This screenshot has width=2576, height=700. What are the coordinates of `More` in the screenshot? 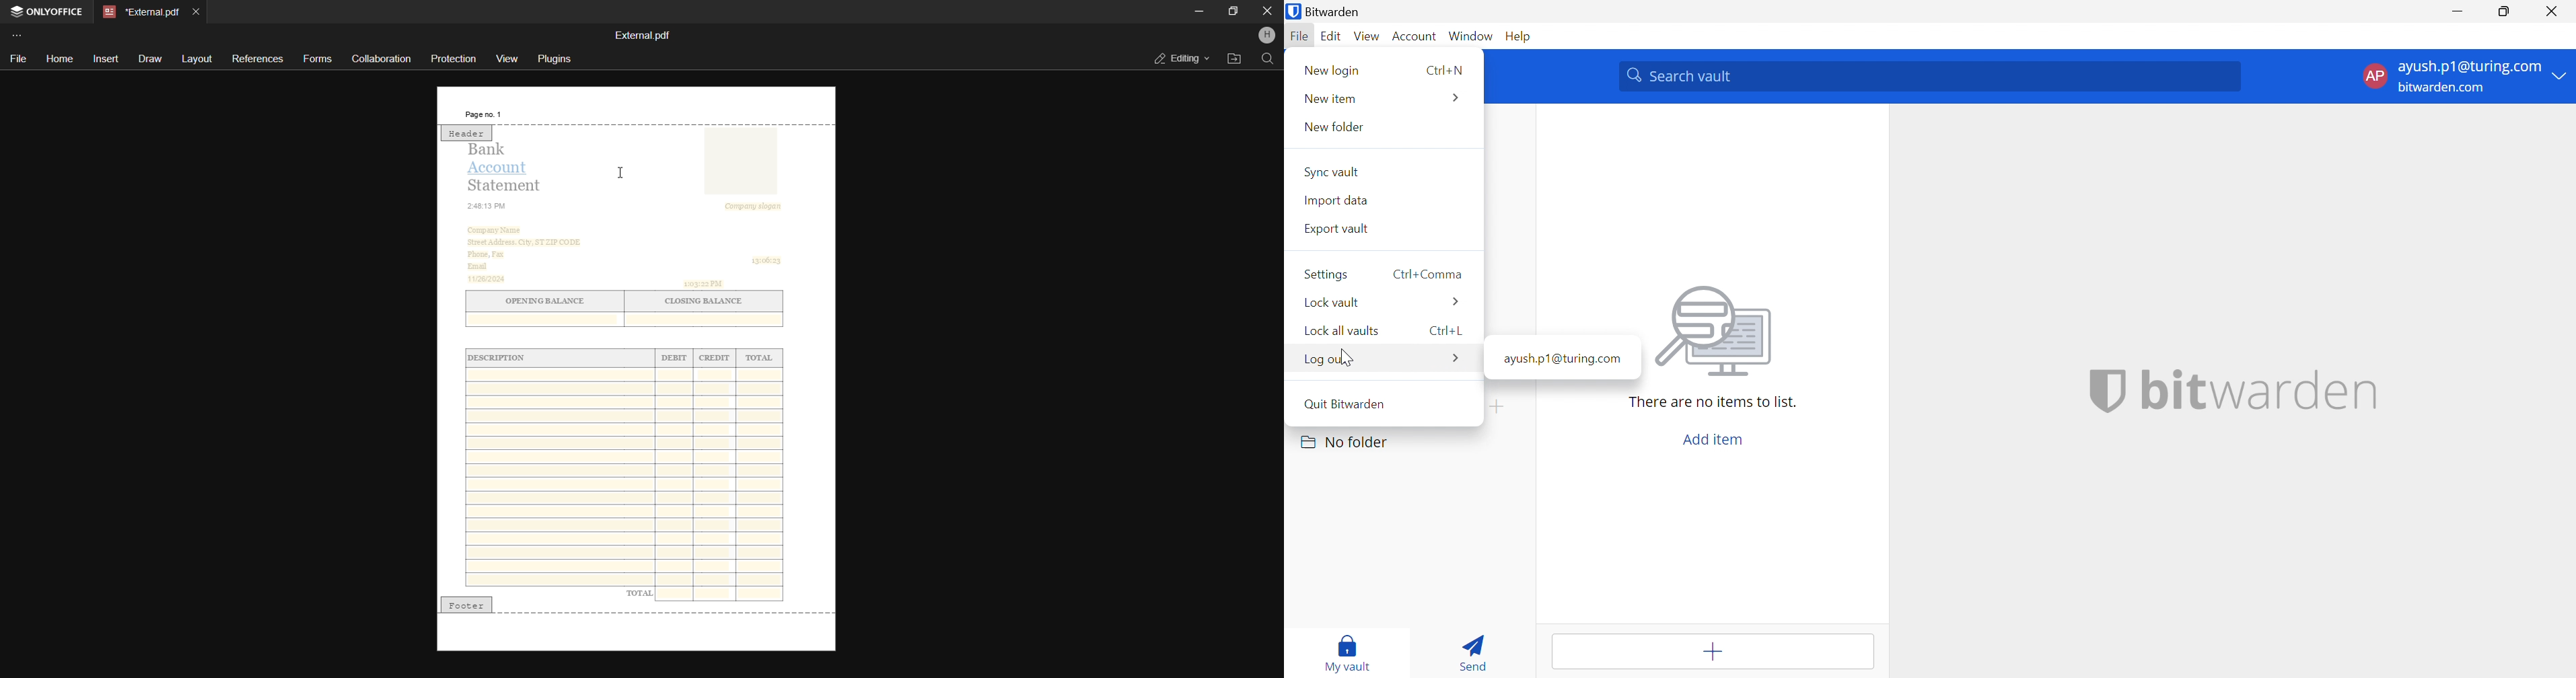 It's located at (1454, 303).